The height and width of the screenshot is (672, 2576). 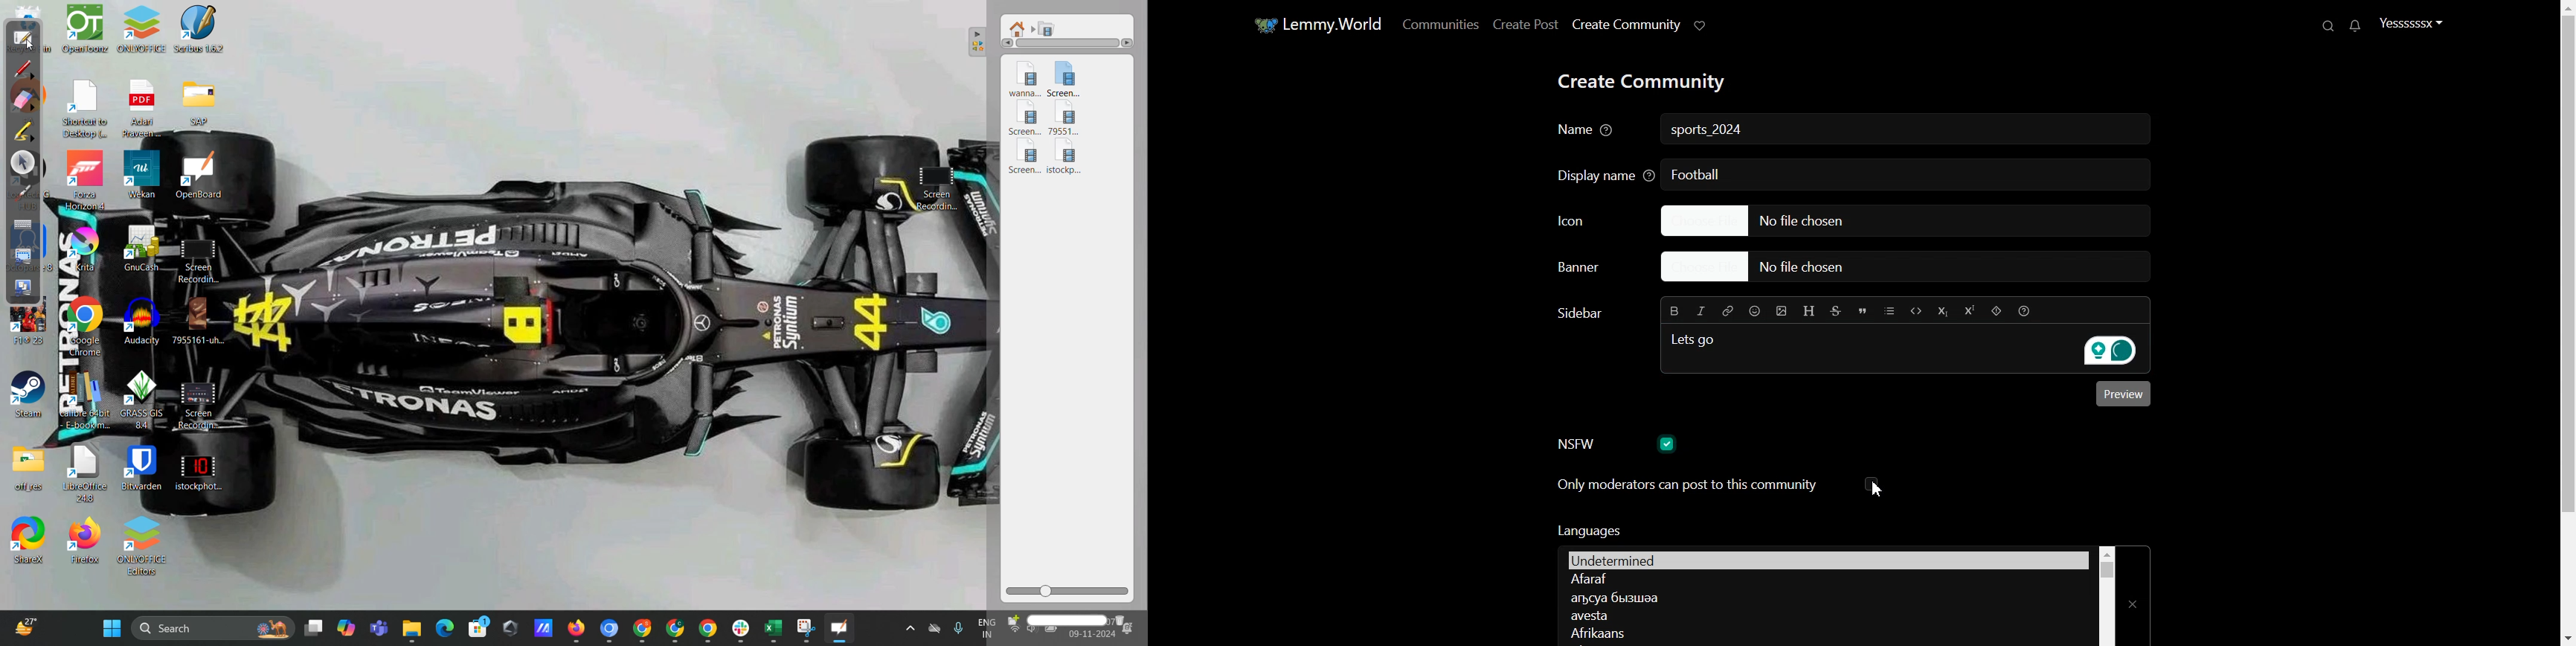 What do you see at coordinates (2124, 394) in the screenshot?
I see `Preview` at bounding box center [2124, 394].